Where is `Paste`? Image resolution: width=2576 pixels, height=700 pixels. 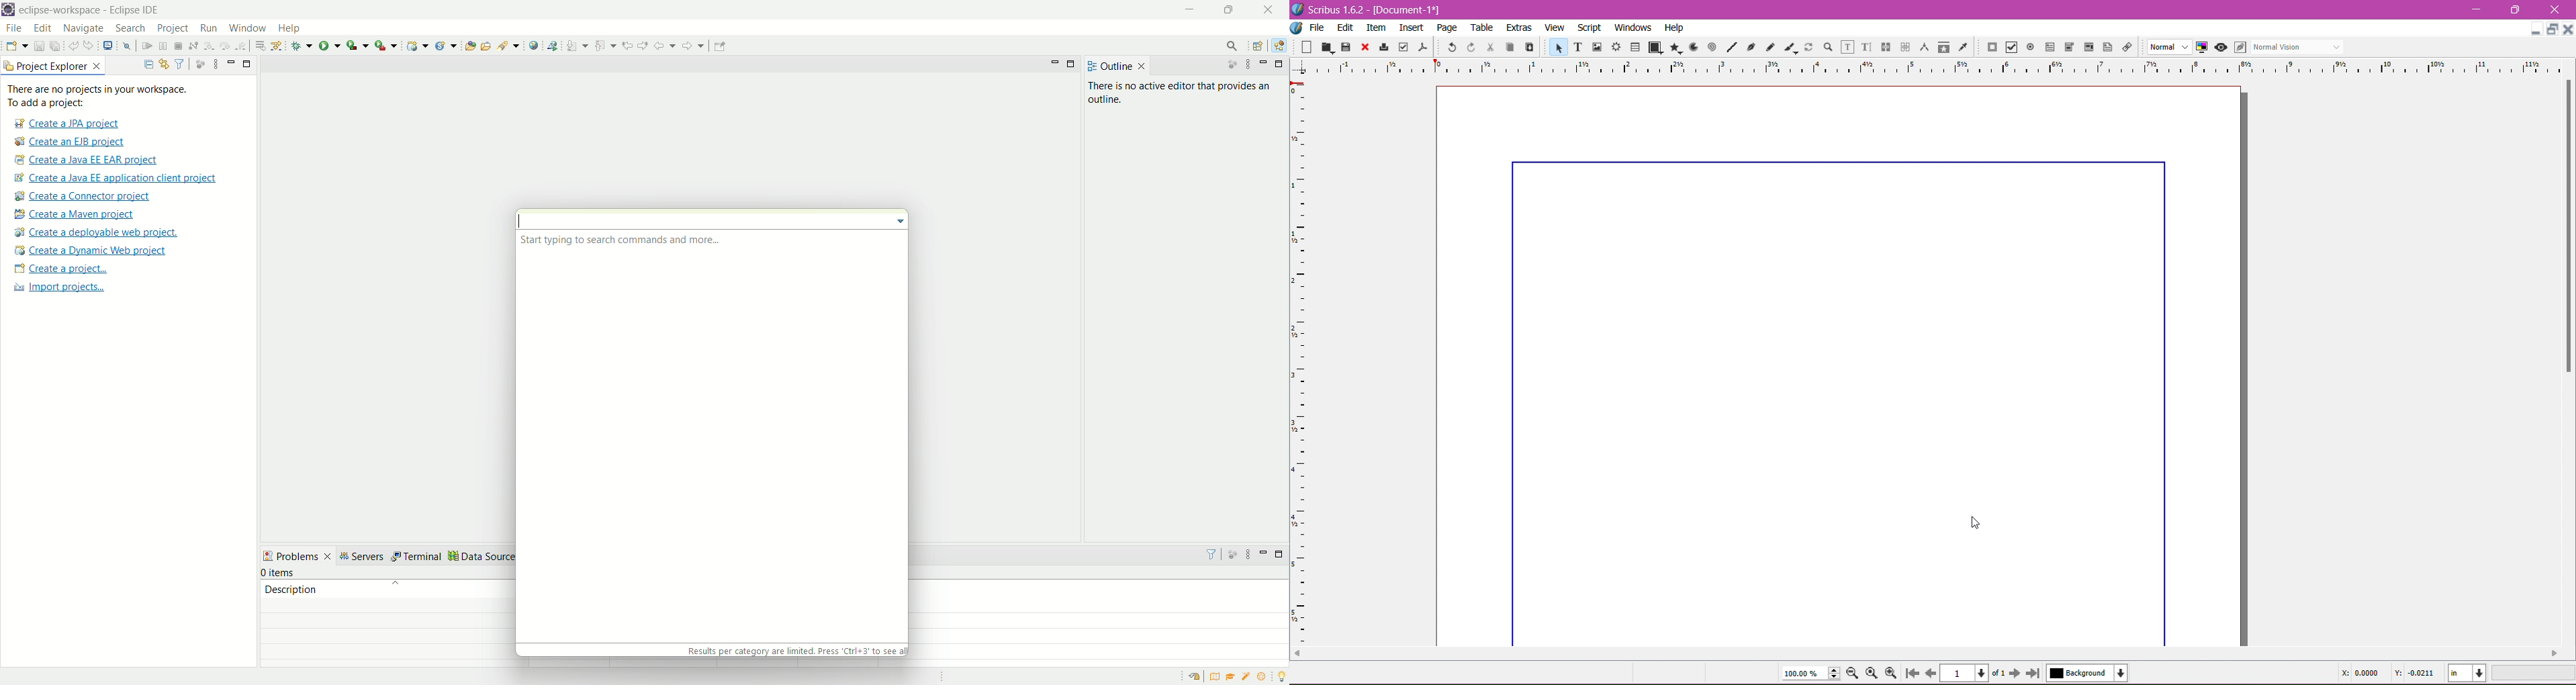 Paste is located at coordinates (1529, 48).